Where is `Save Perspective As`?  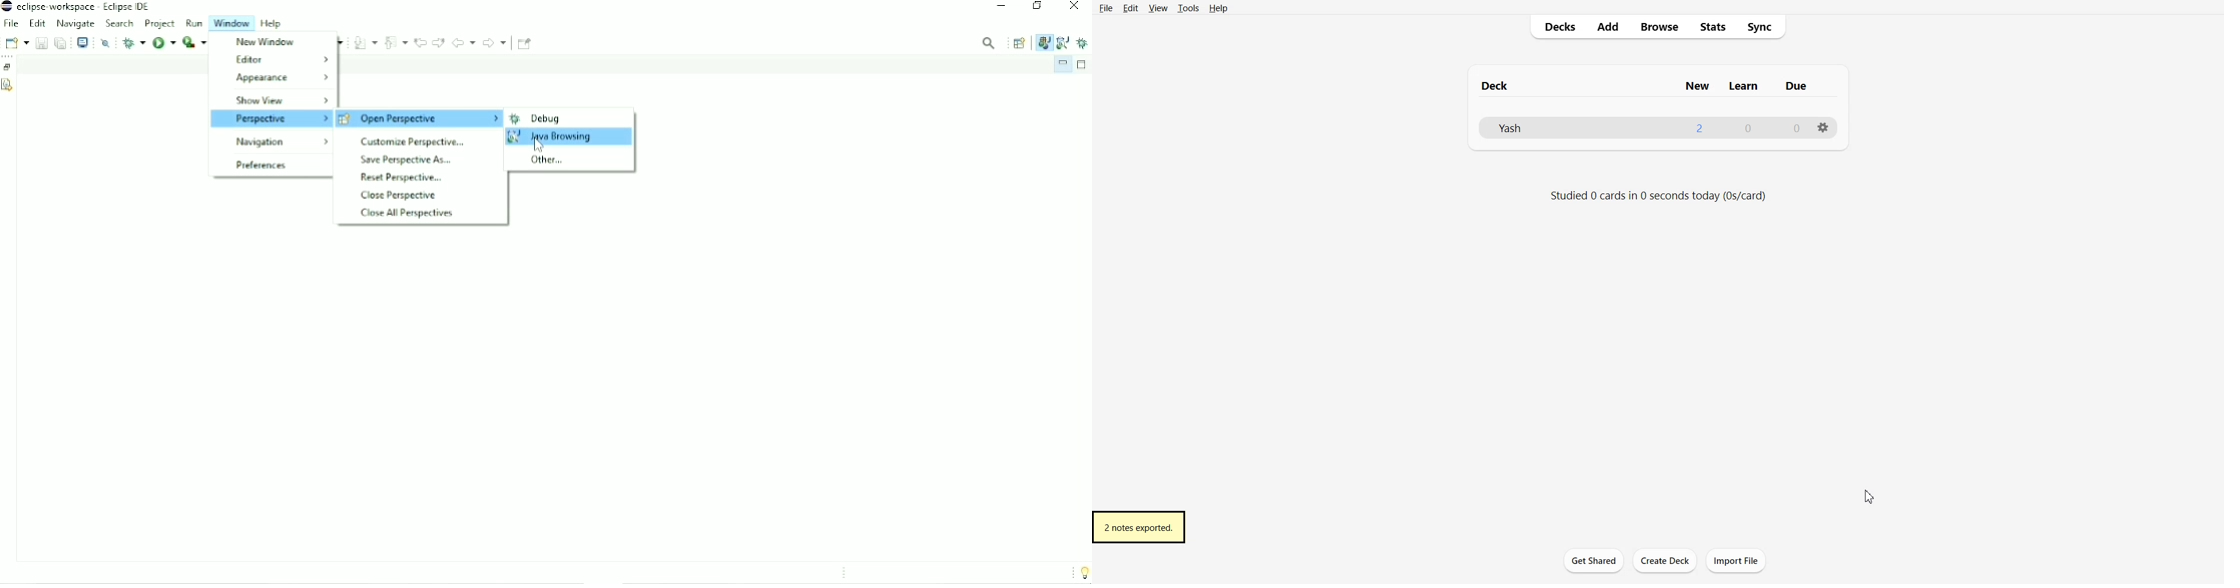
Save Perspective As is located at coordinates (406, 160).